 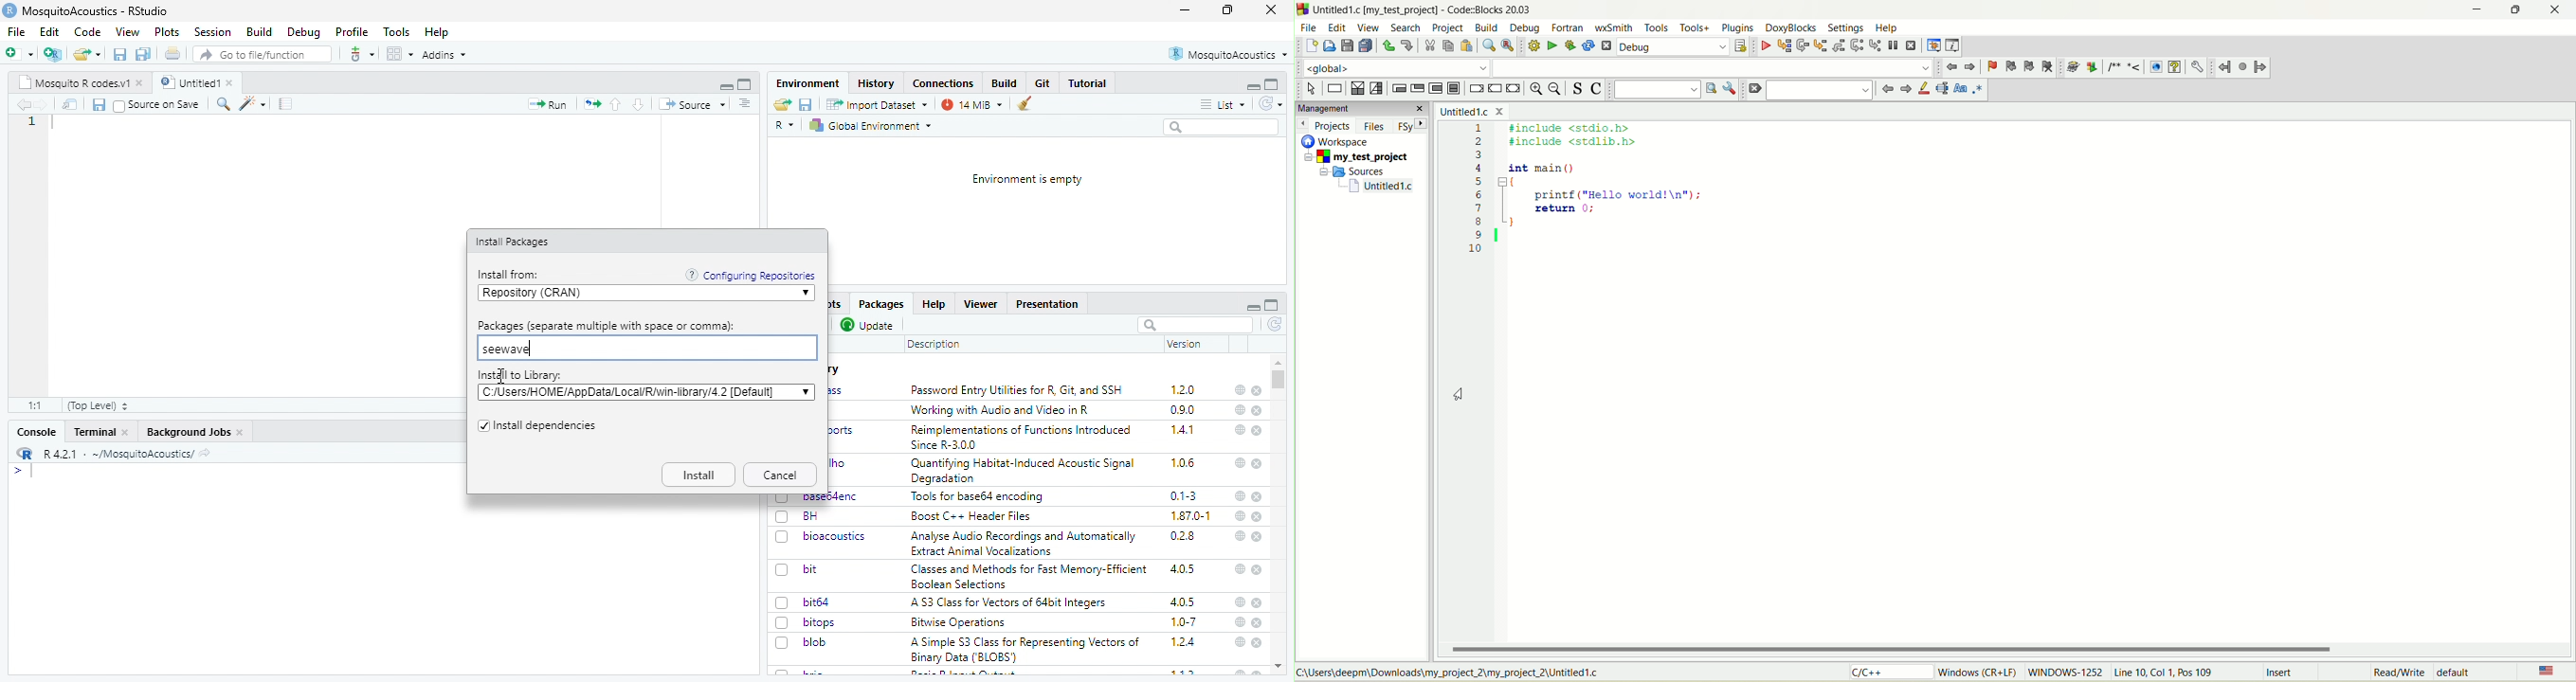 I want to click on share, so click(x=783, y=104).